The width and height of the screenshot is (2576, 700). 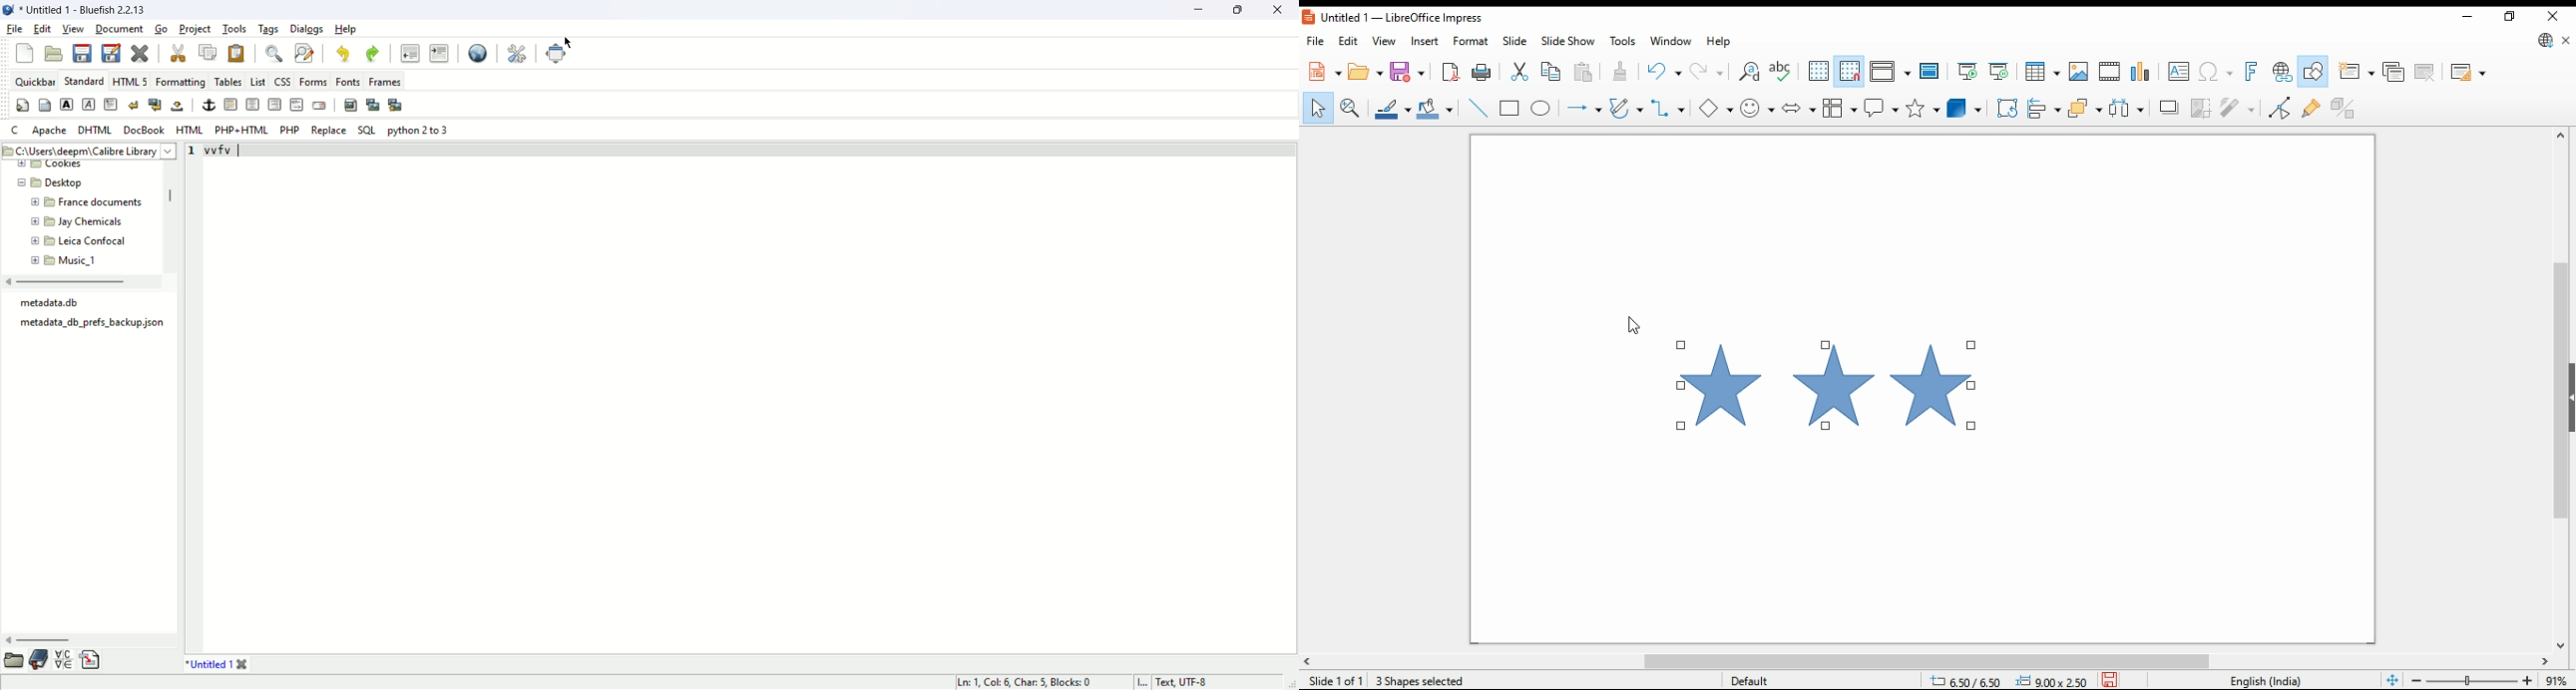 What do you see at coordinates (1665, 70) in the screenshot?
I see `undo` at bounding box center [1665, 70].